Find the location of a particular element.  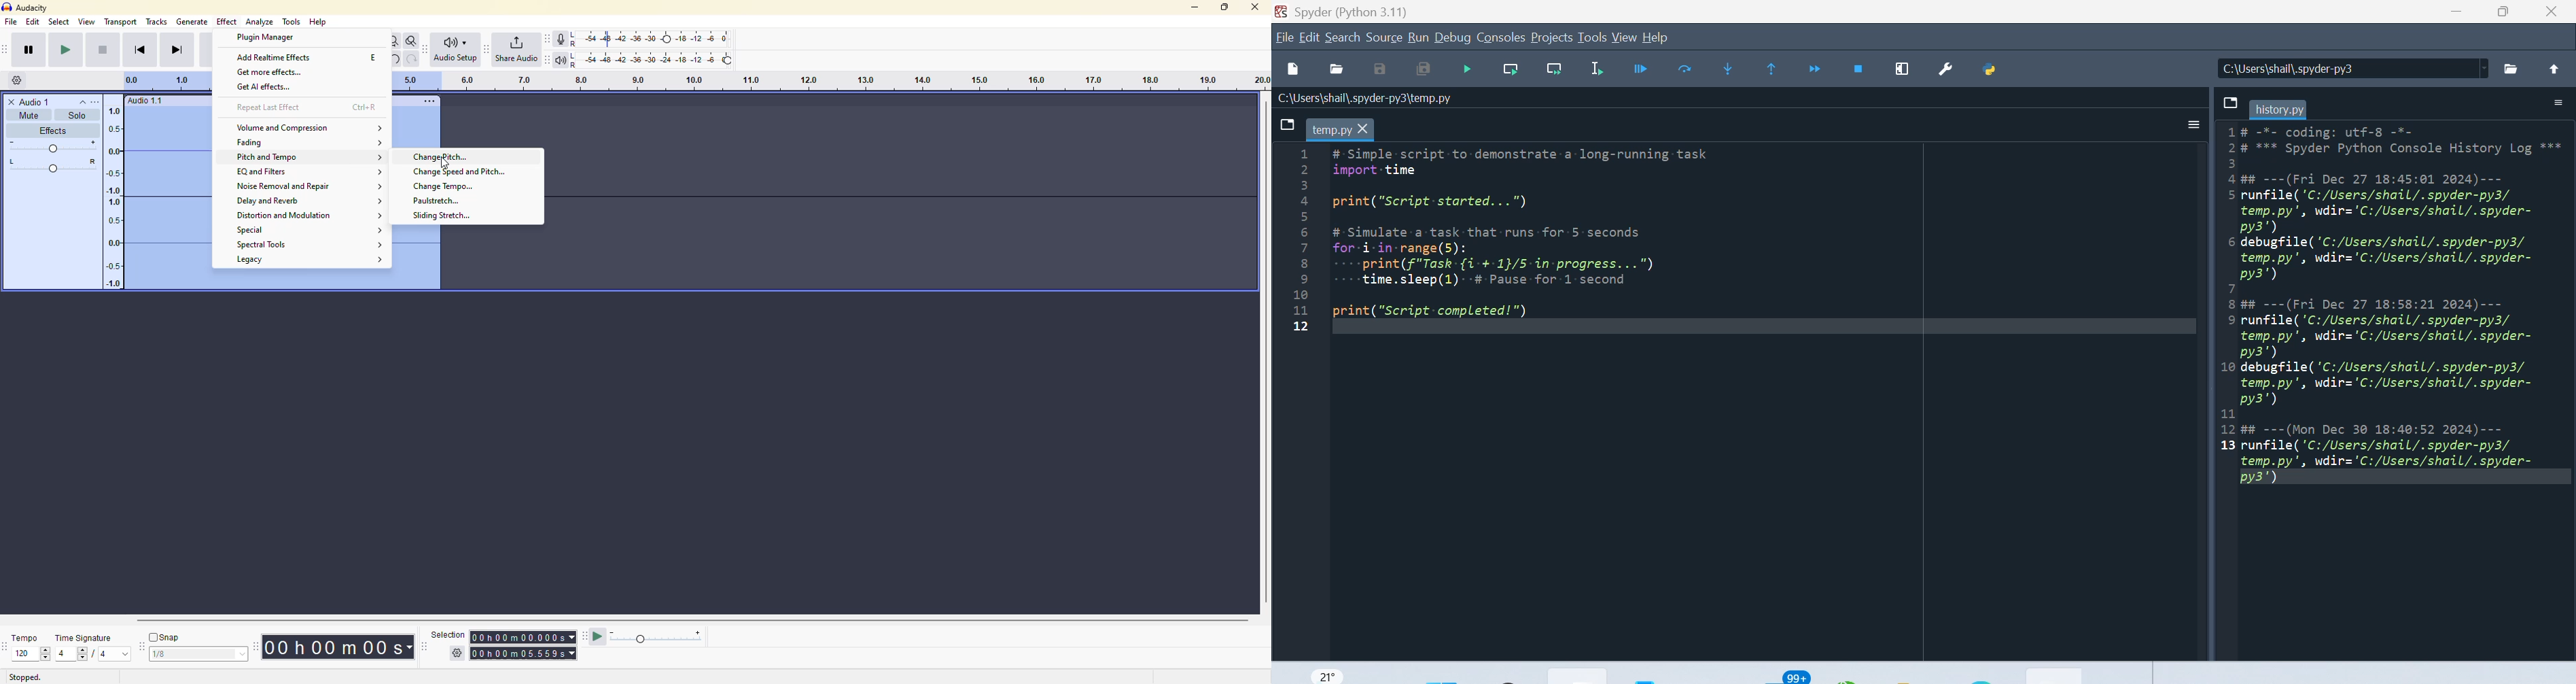

Preferences is located at coordinates (1949, 68).